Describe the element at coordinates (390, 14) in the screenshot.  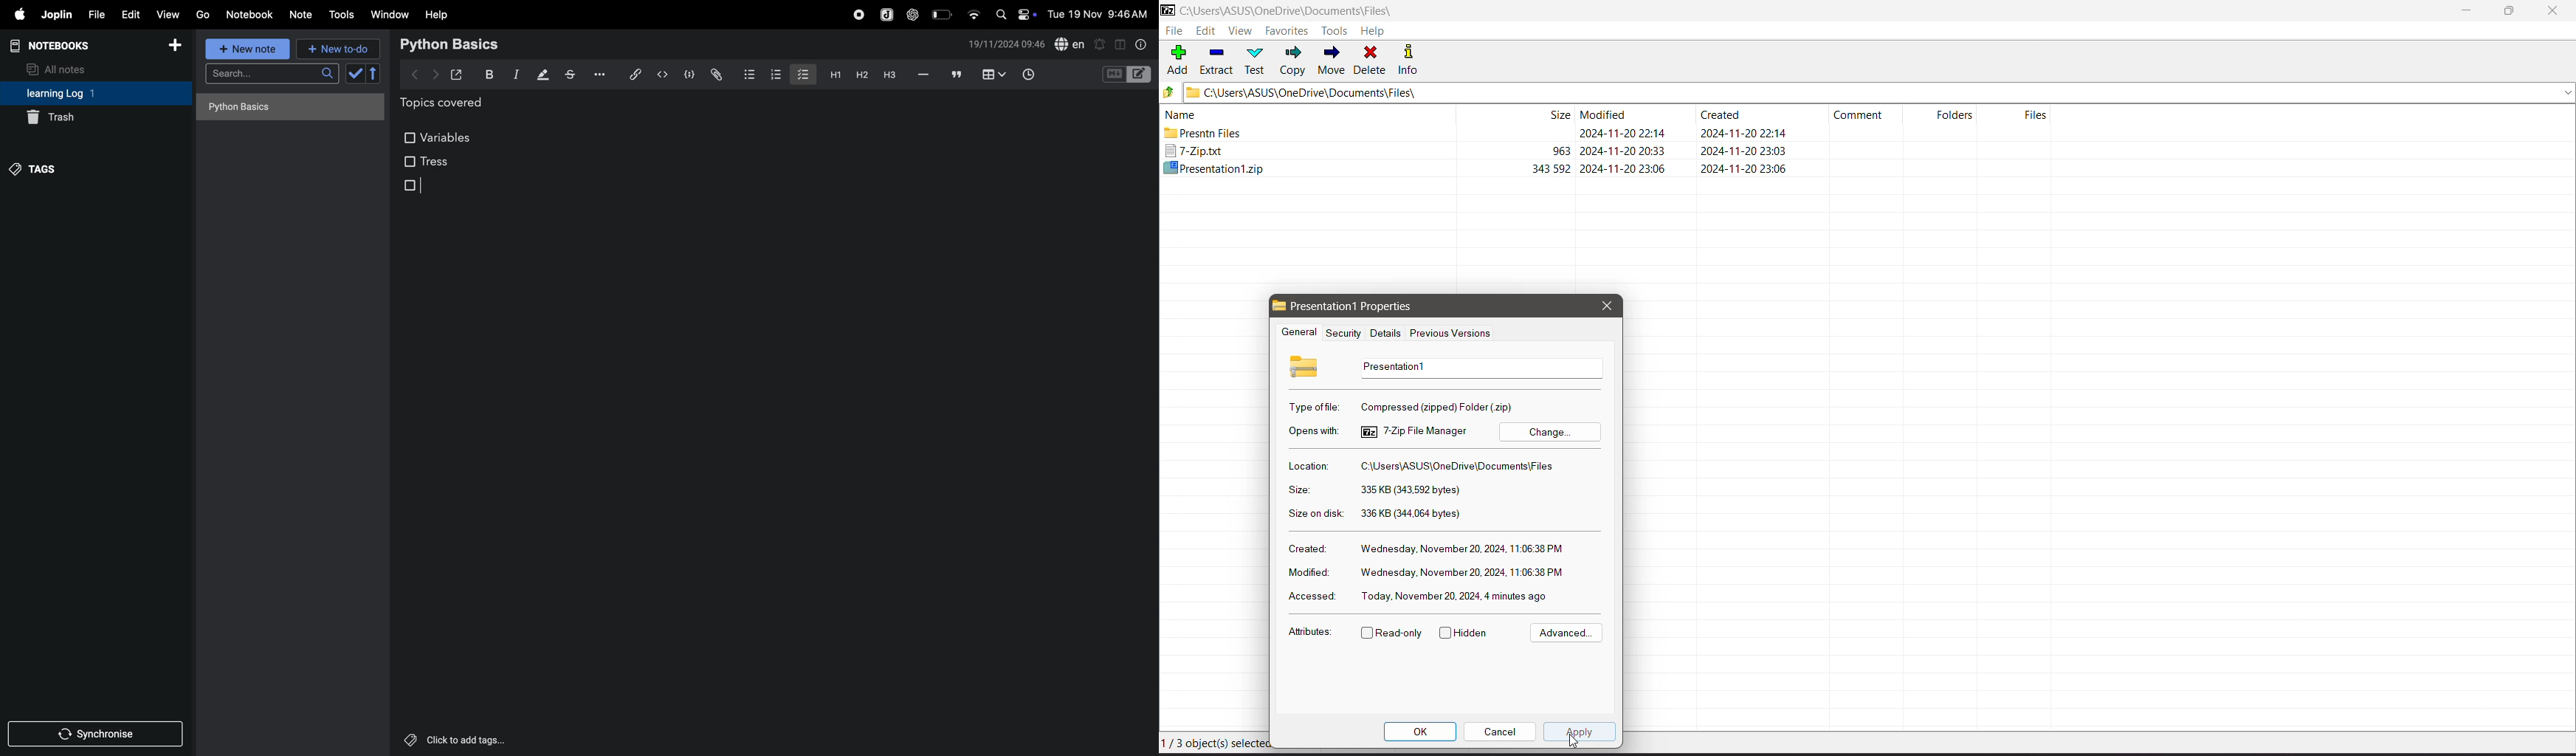
I see `window` at that location.